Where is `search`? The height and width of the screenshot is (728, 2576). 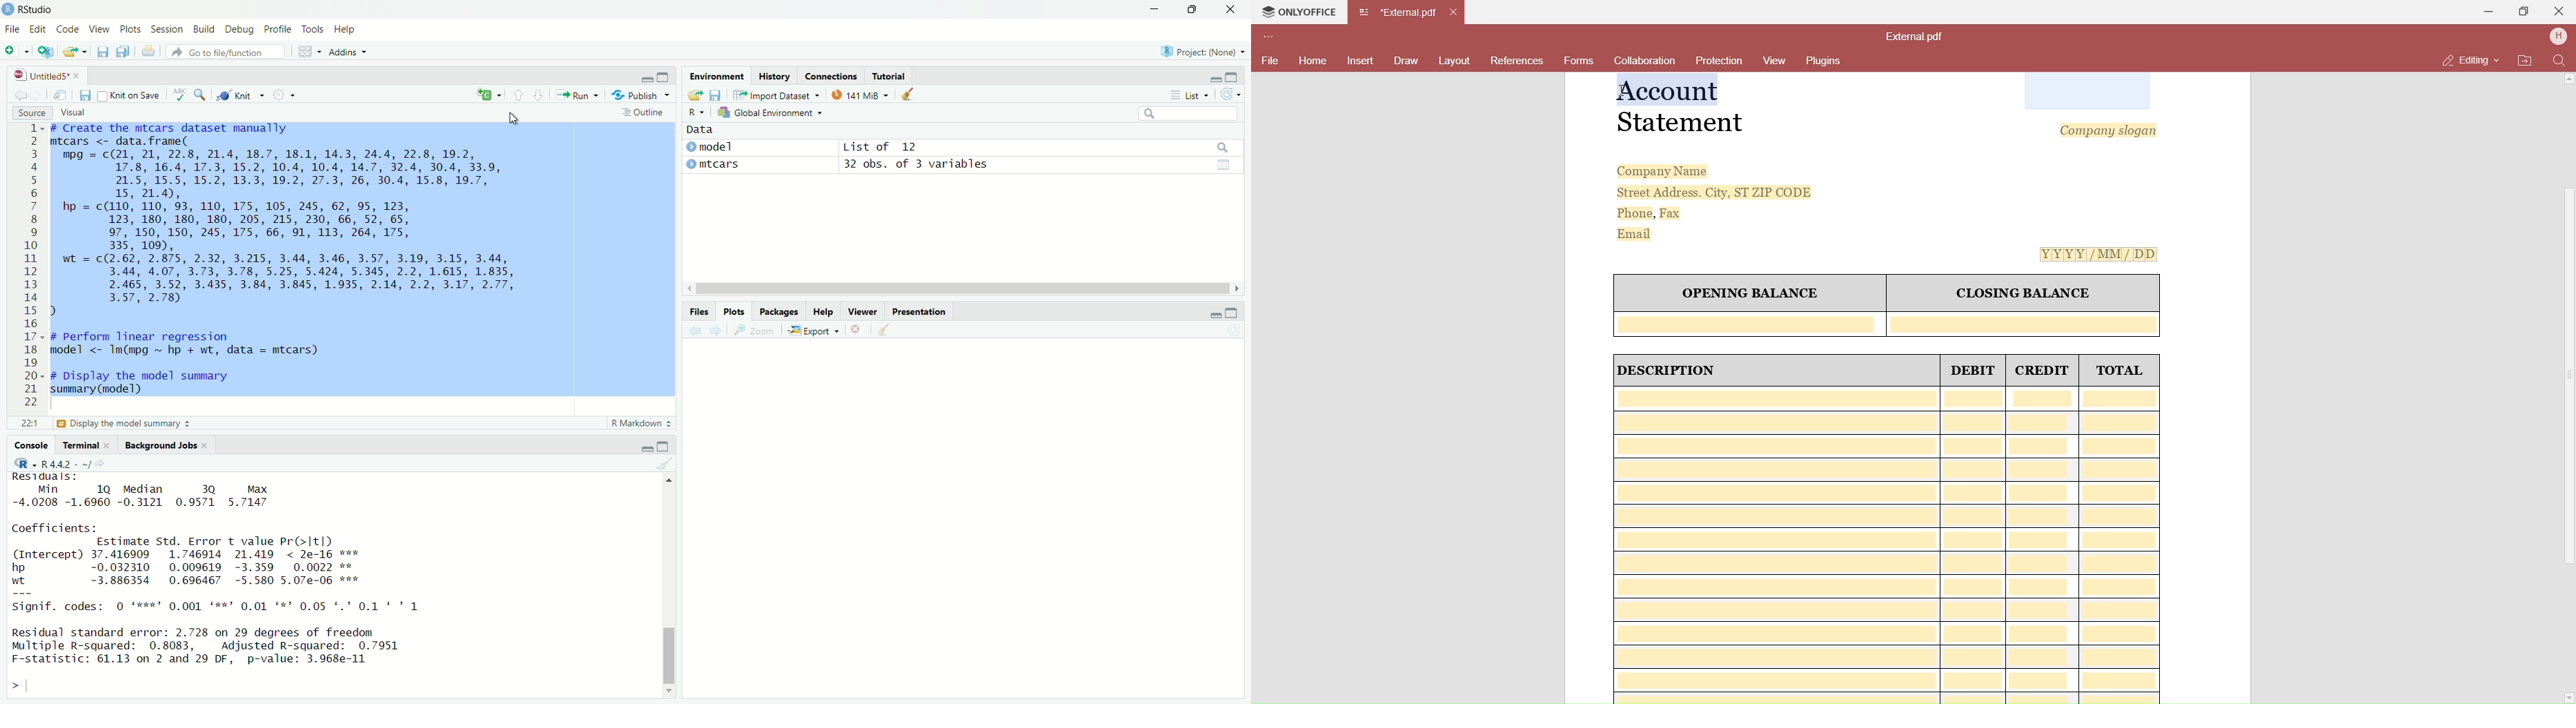 search is located at coordinates (1223, 149).